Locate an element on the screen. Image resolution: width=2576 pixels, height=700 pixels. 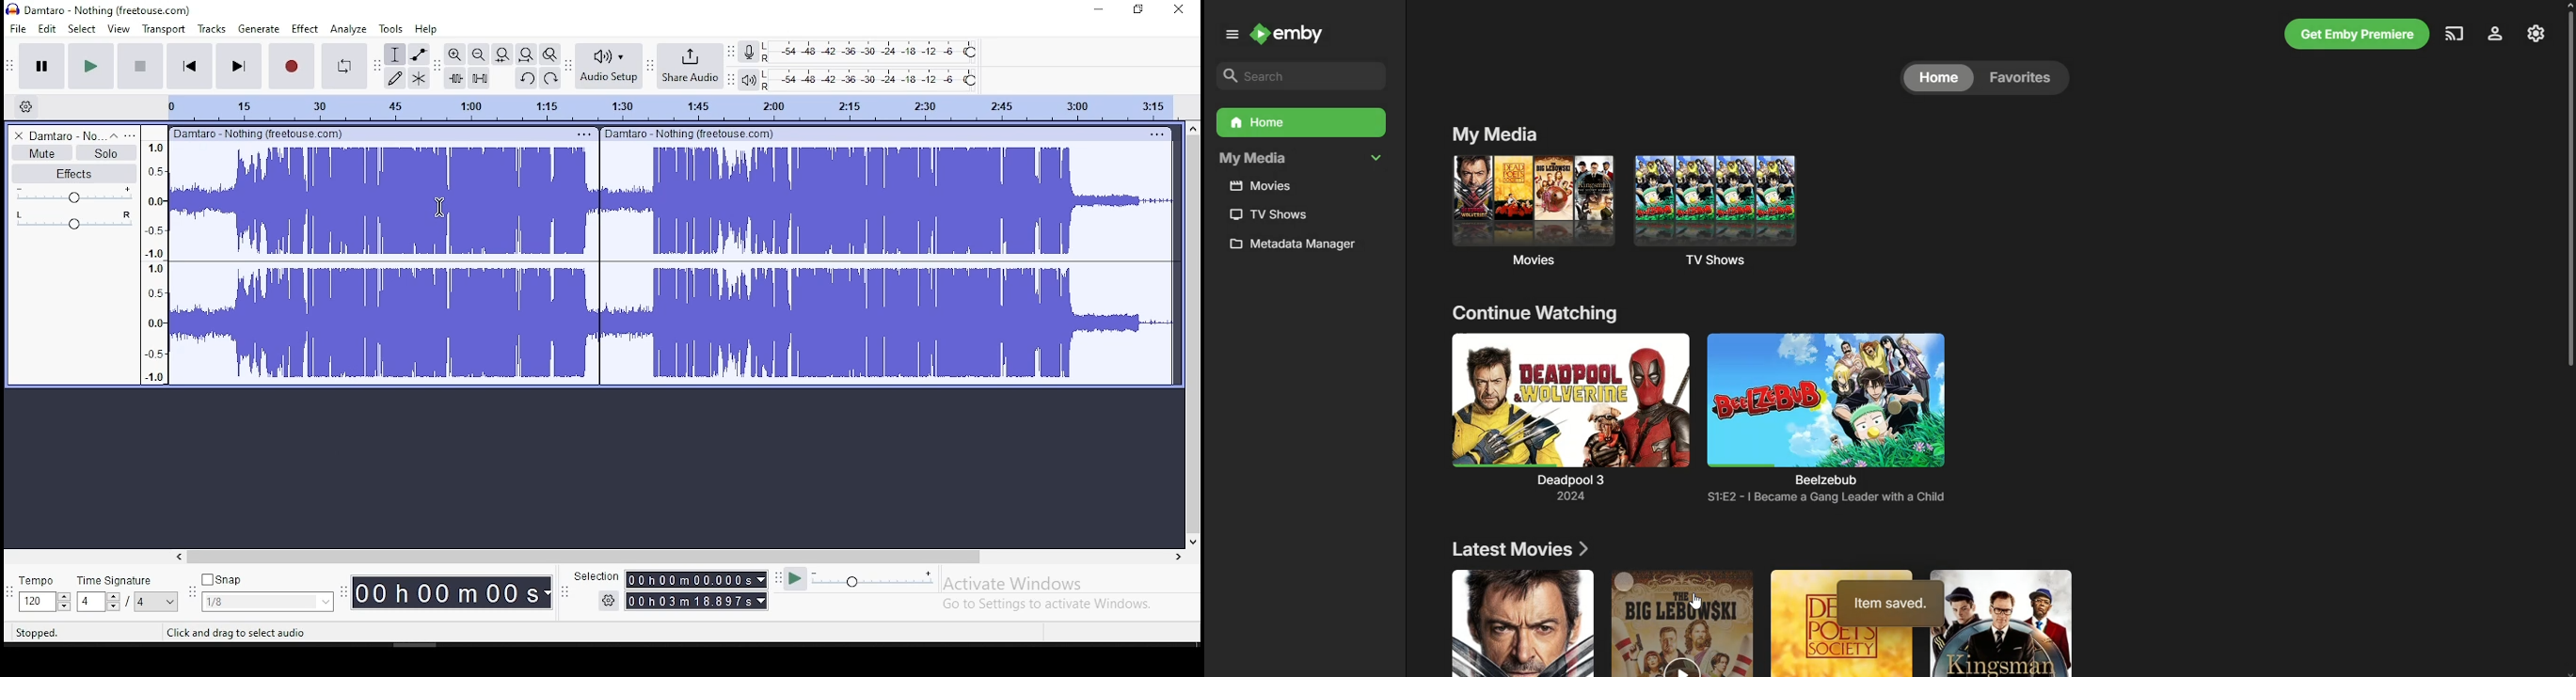
multi tool is located at coordinates (419, 78).